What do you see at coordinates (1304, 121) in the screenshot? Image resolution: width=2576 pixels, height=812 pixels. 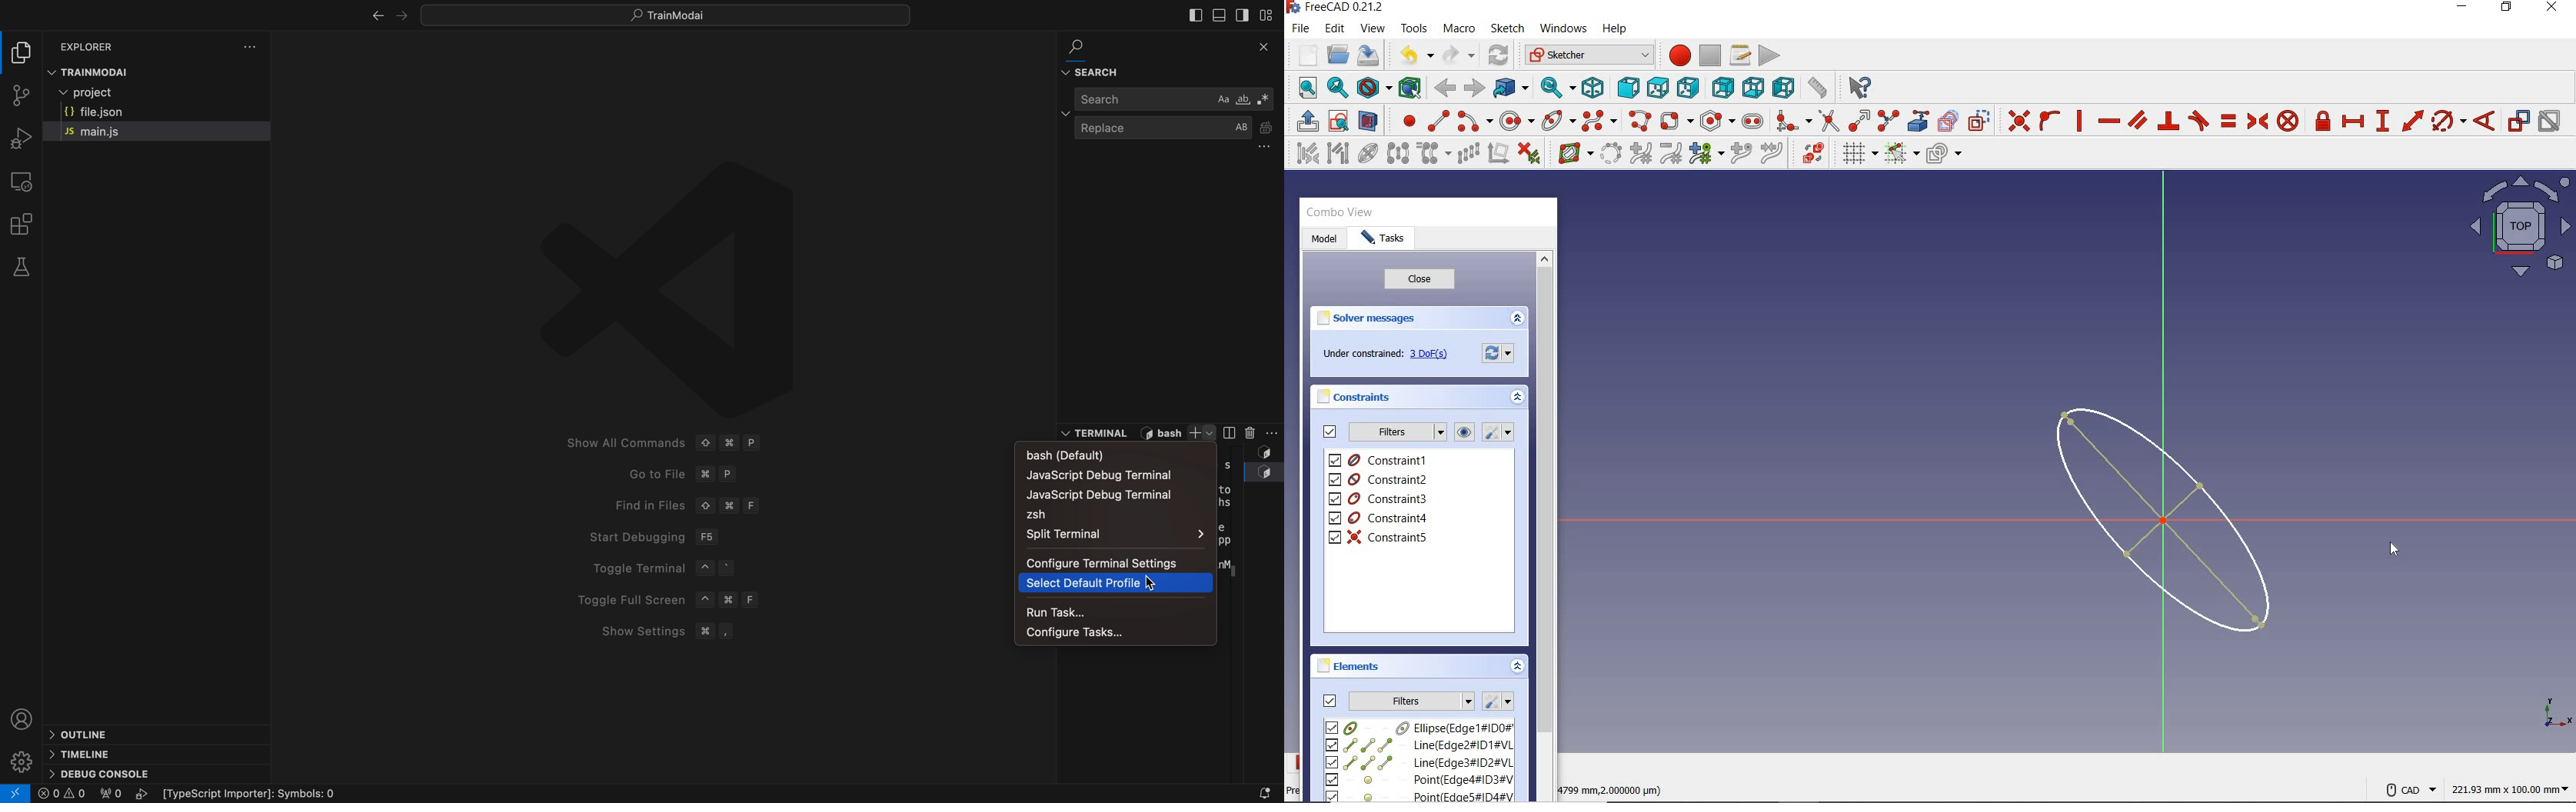 I see `leave sketch` at bounding box center [1304, 121].